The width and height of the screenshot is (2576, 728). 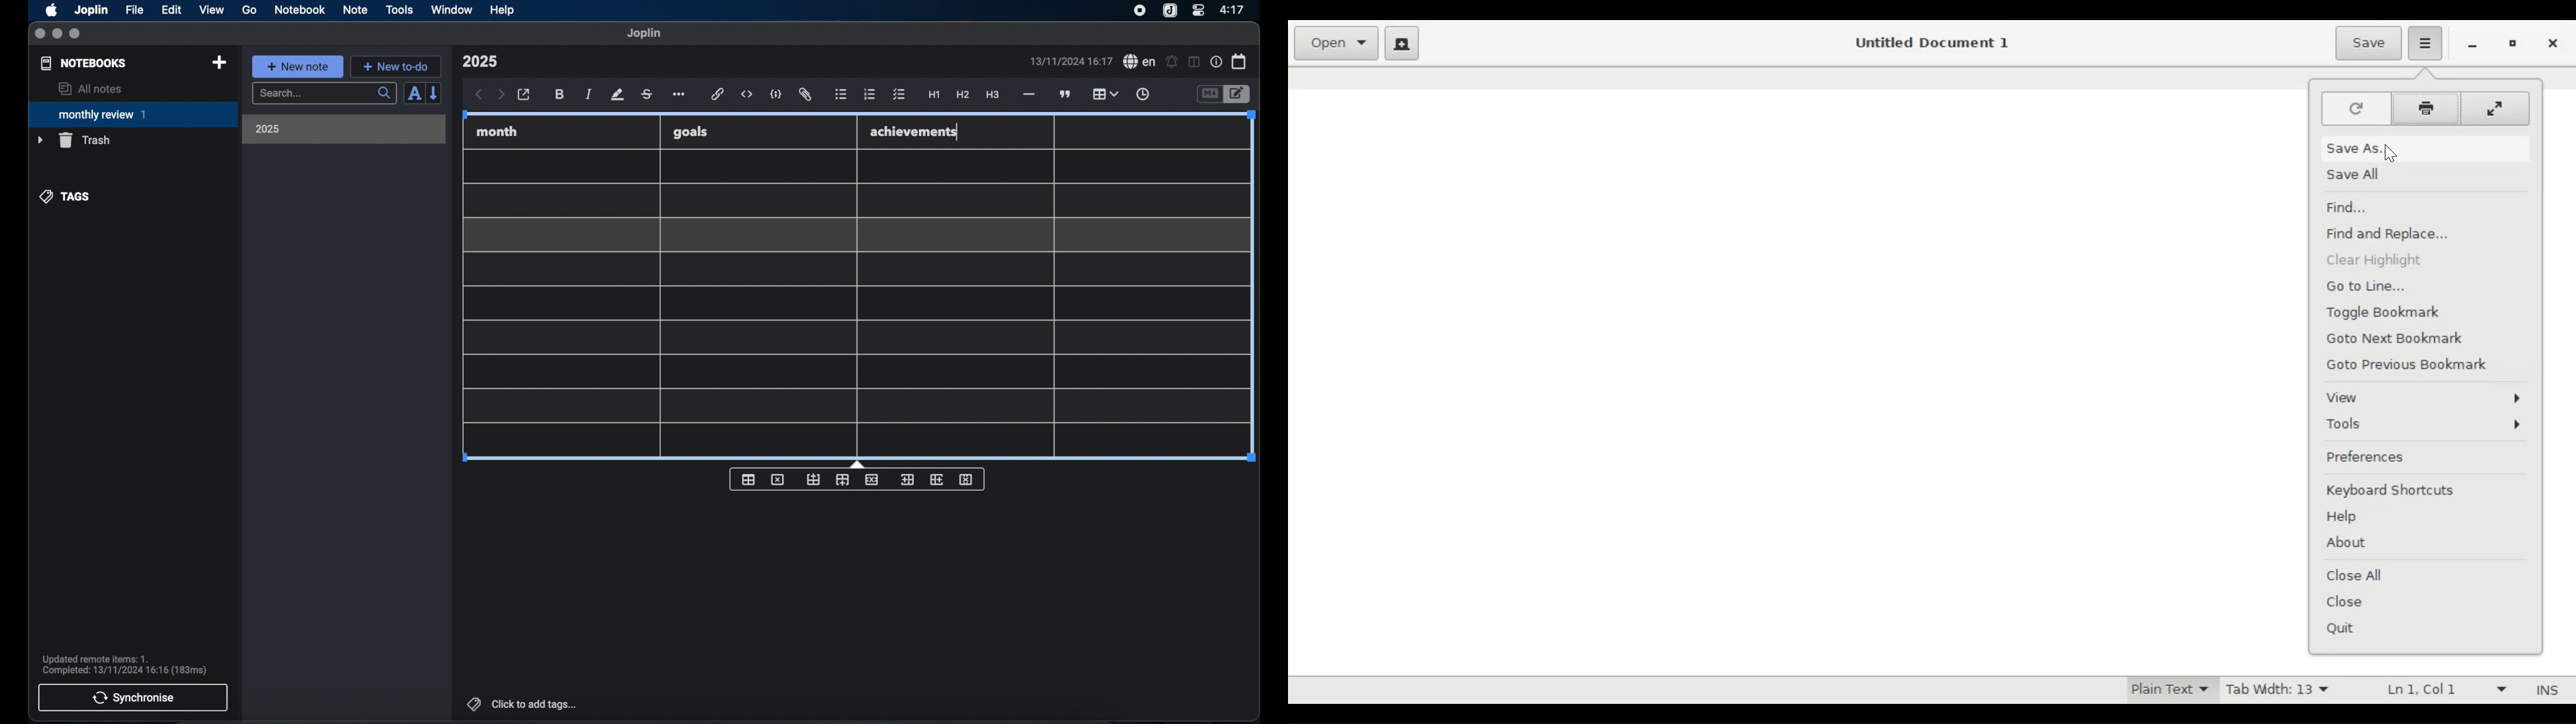 What do you see at coordinates (561, 95) in the screenshot?
I see `bold` at bounding box center [561, 95].